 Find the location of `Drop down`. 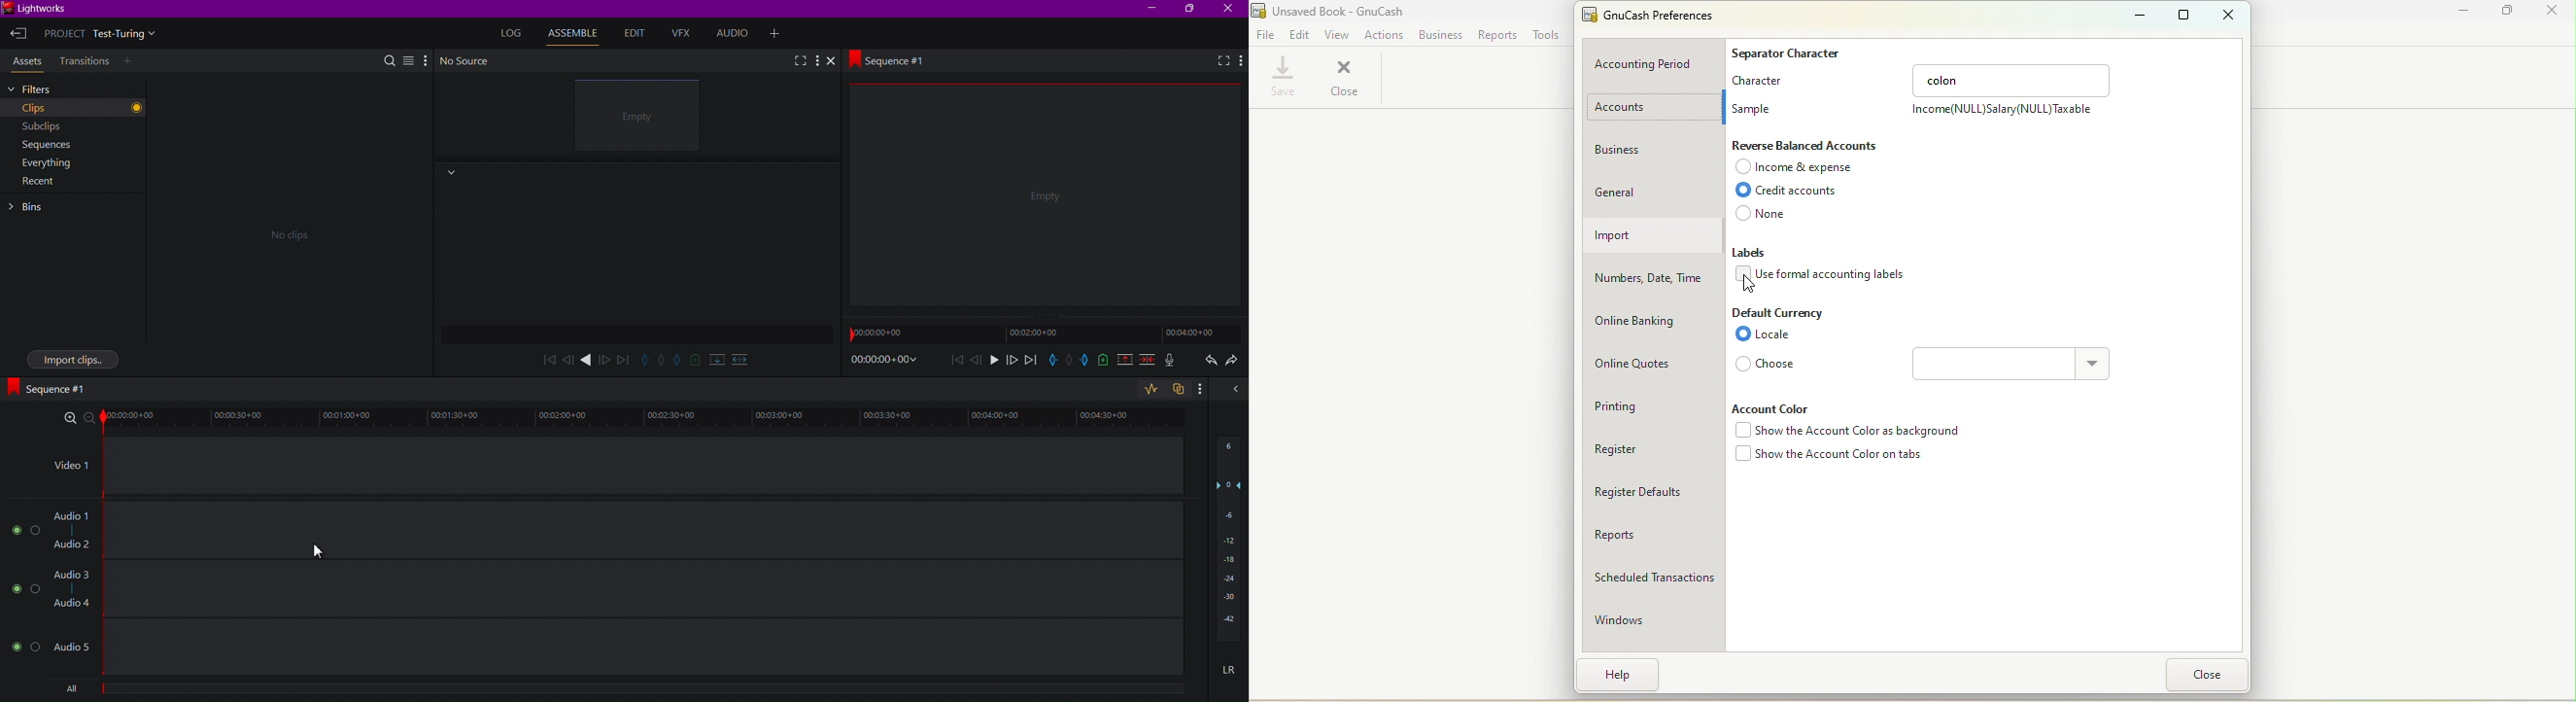

Drop down is located at coordinates (2095, 366).